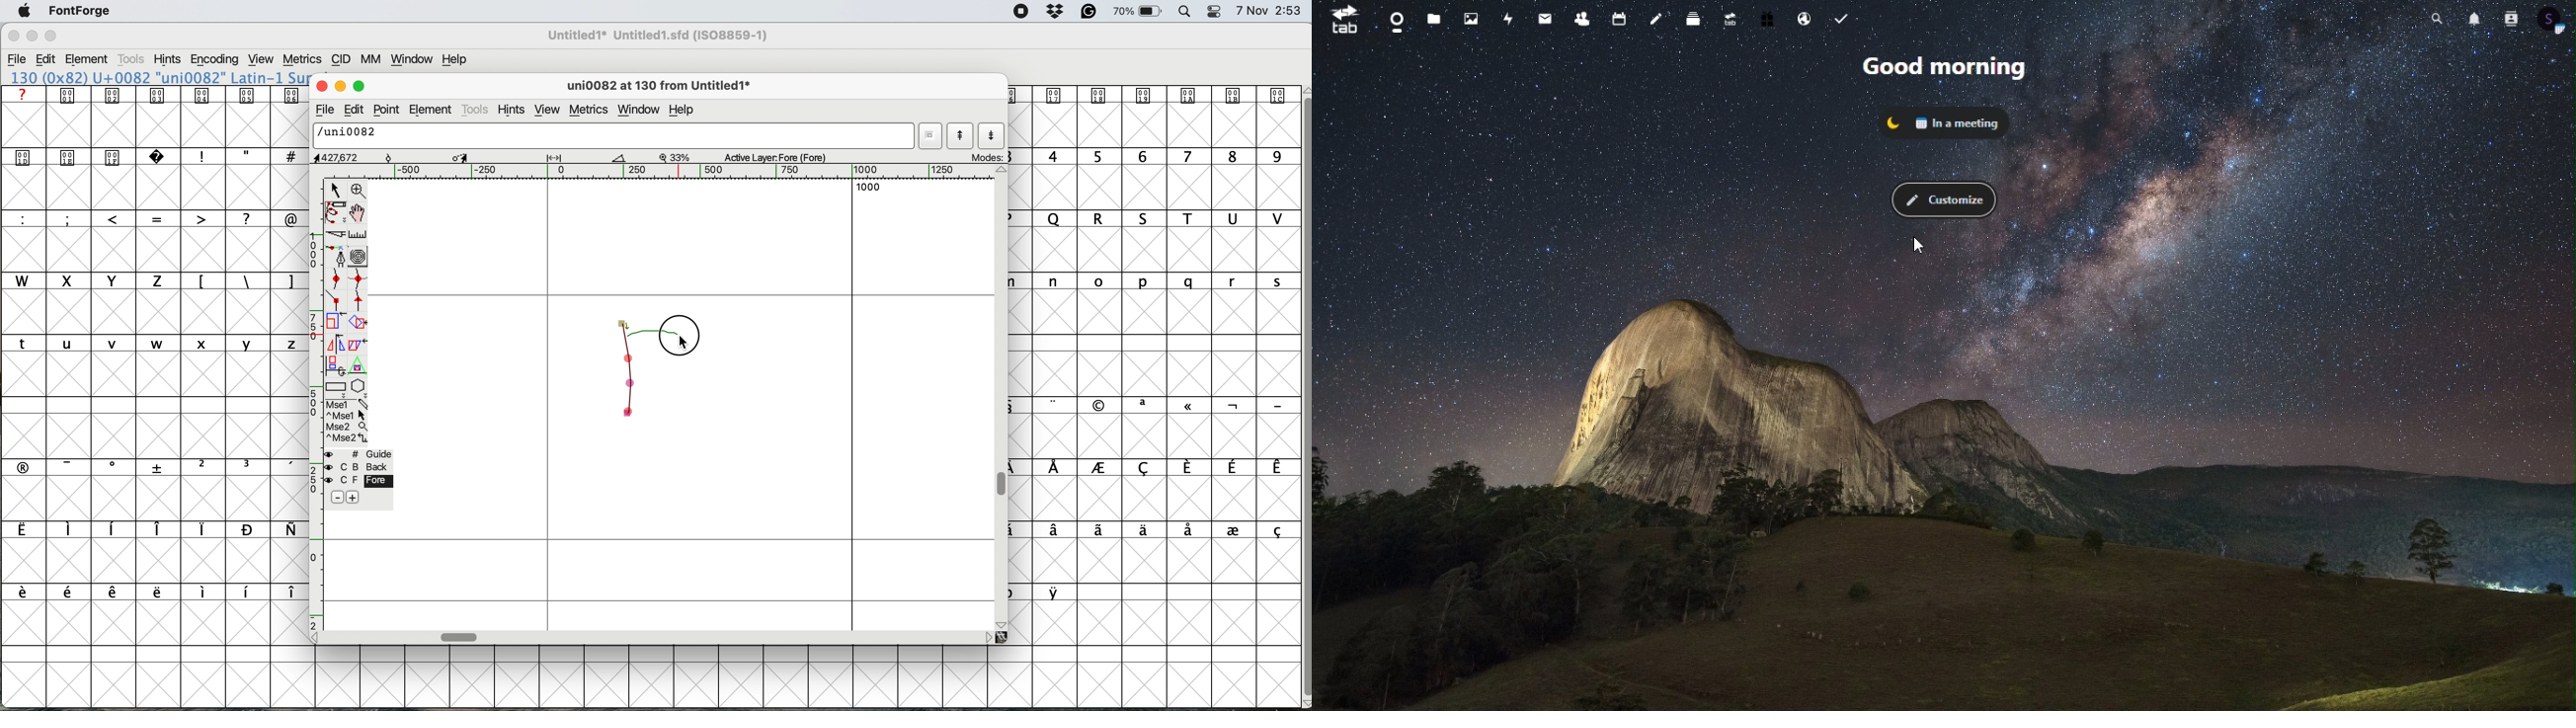  I want to click on help, so click(686, 111).